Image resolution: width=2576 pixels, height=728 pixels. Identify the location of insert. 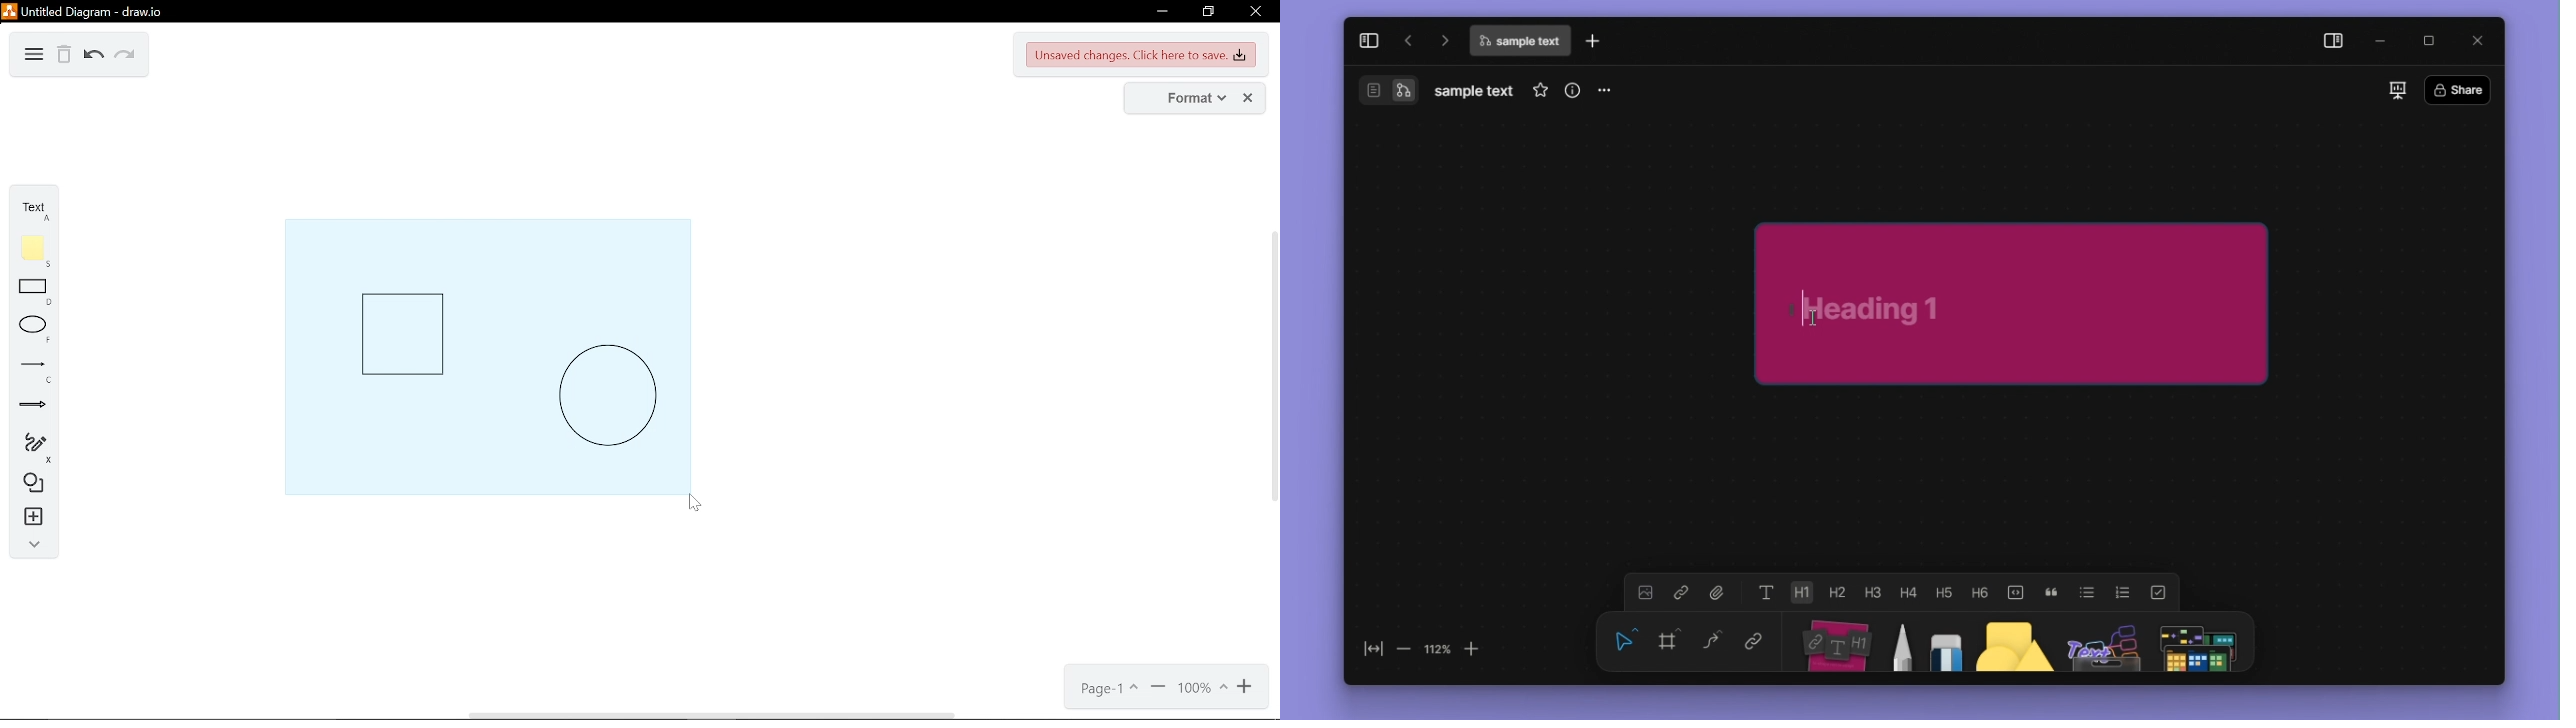
(28, 518).